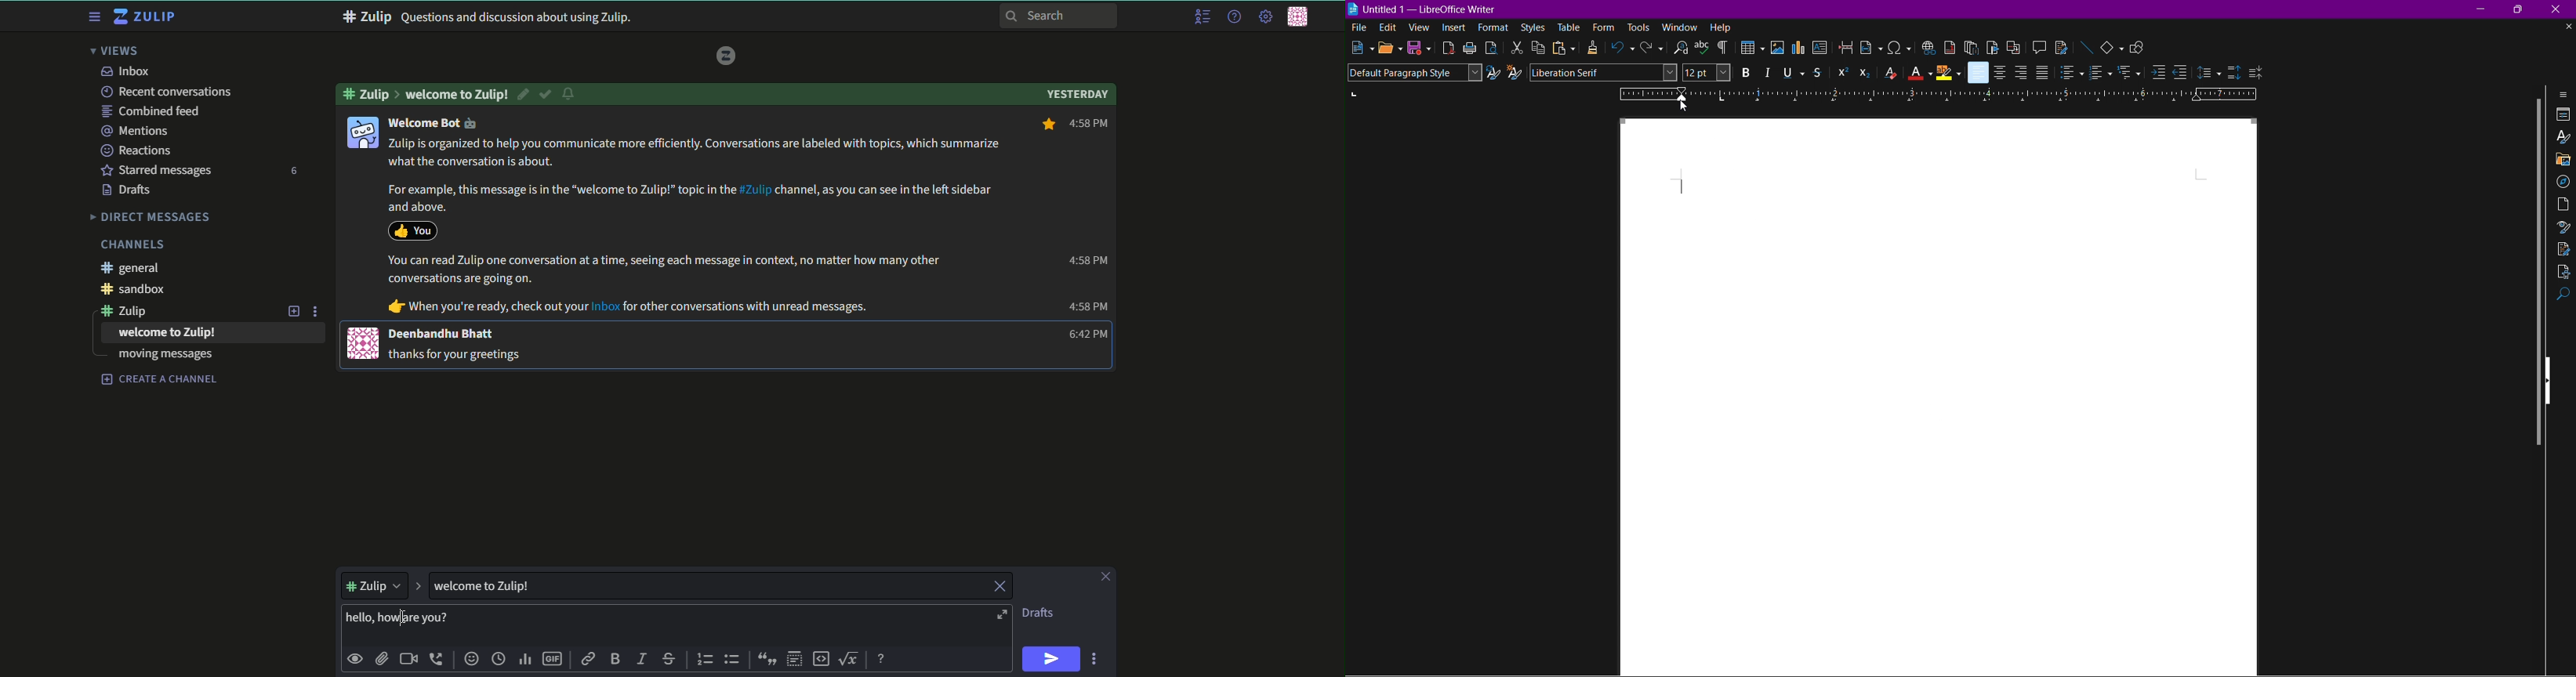 Image resolution: width=2576 pixels, height=700 pixels. What do you see at coordinates (140, 150) in the screenshot?
I see `Reactions` at bounding box center [140, 150].